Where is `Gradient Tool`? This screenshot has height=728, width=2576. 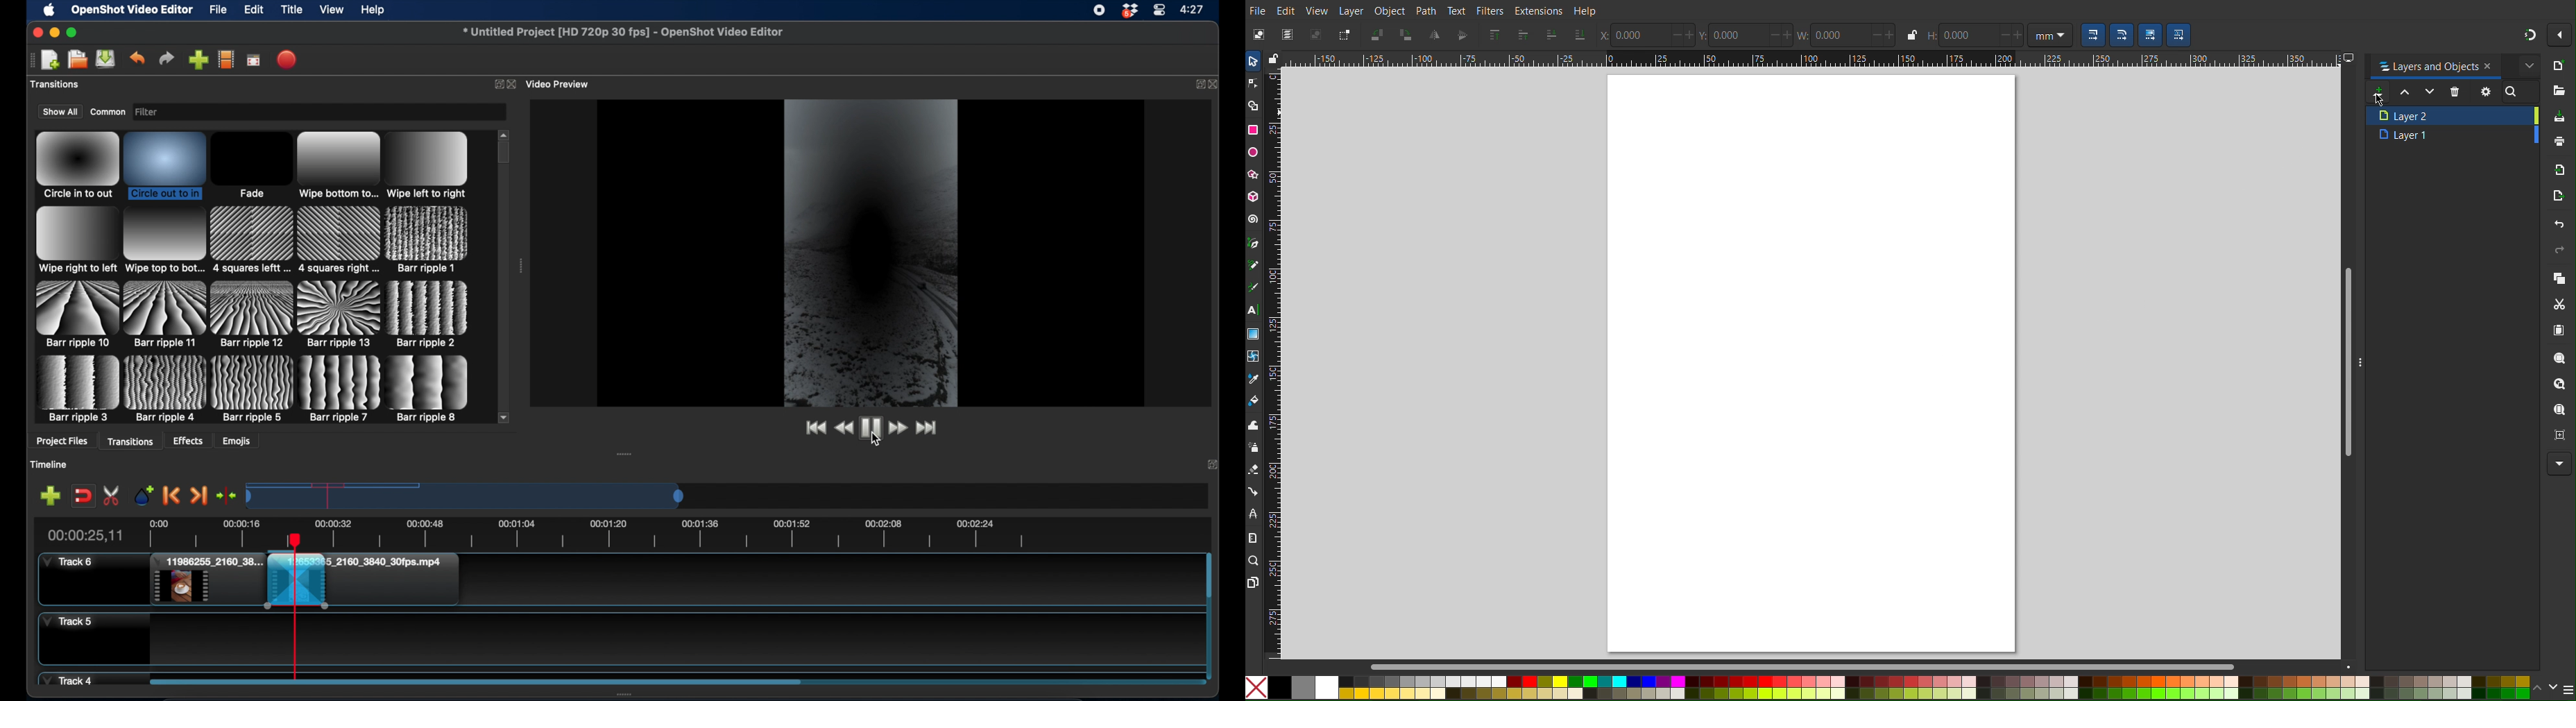 Gradient Tool is located at coordinates (1256, 332).